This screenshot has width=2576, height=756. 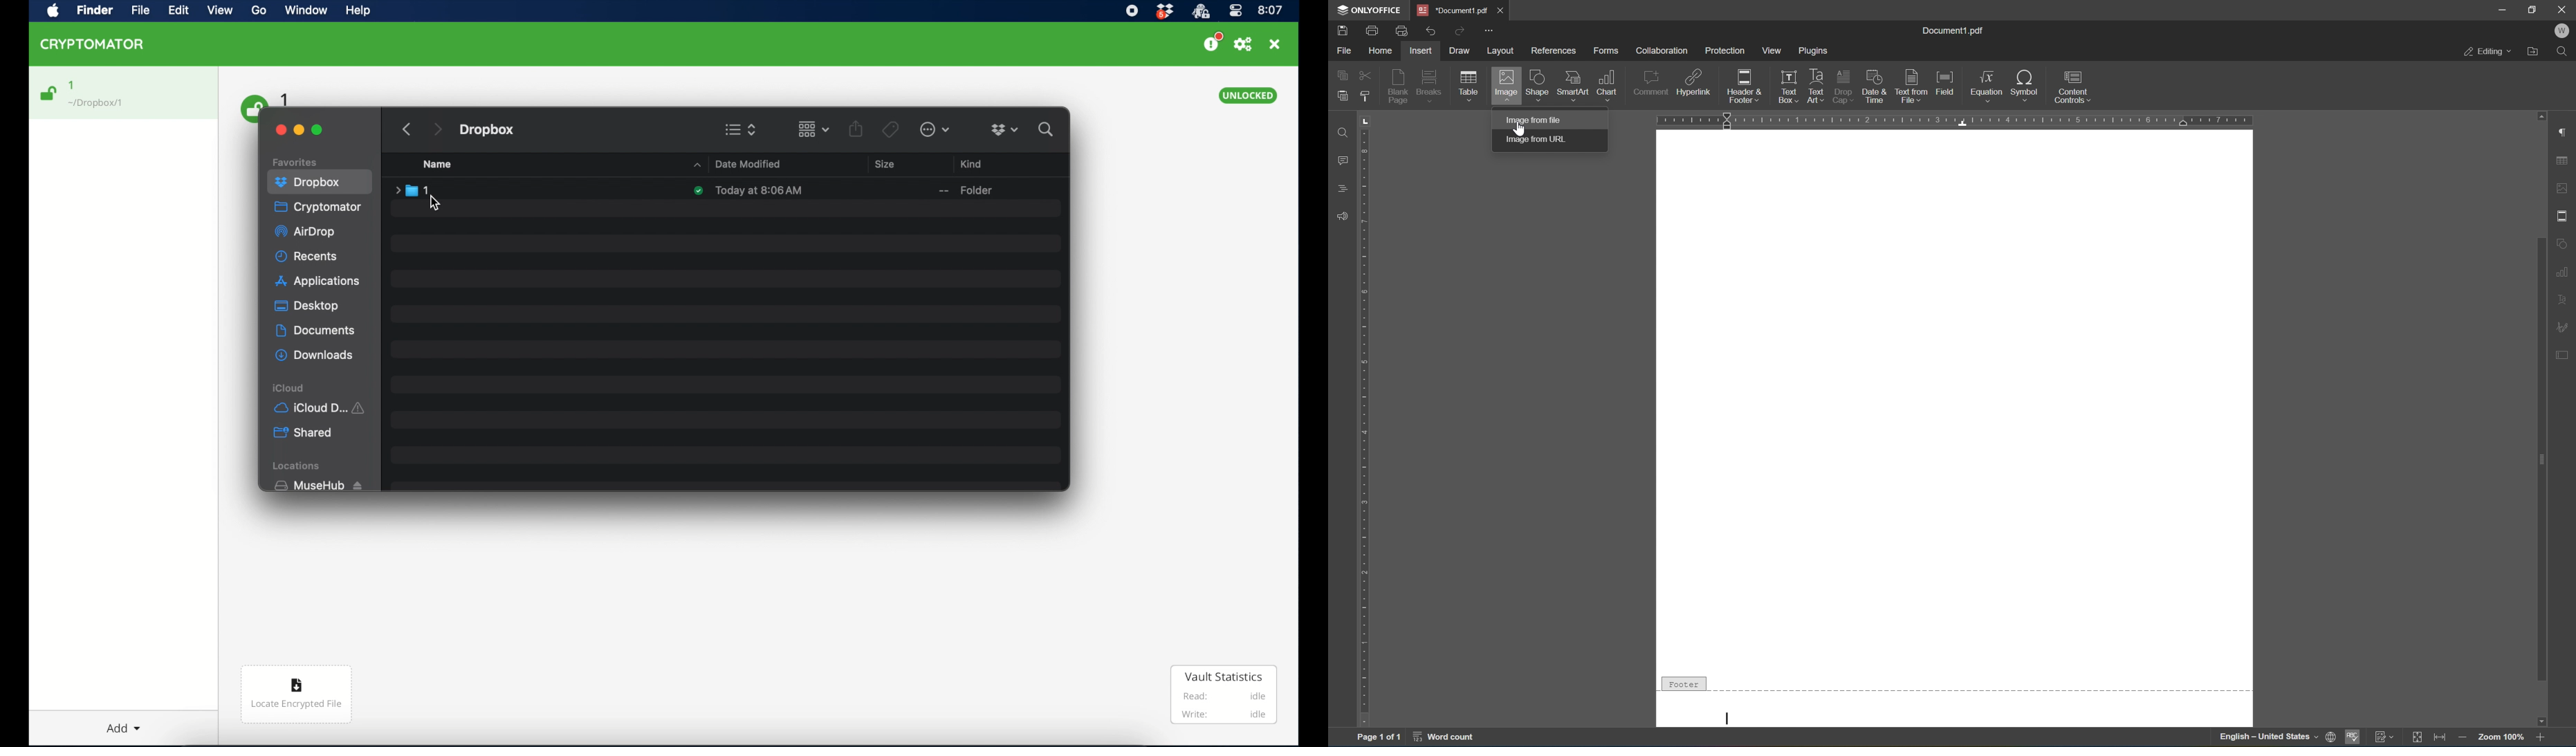 I want to click on find, so click(x=1343, y=131).